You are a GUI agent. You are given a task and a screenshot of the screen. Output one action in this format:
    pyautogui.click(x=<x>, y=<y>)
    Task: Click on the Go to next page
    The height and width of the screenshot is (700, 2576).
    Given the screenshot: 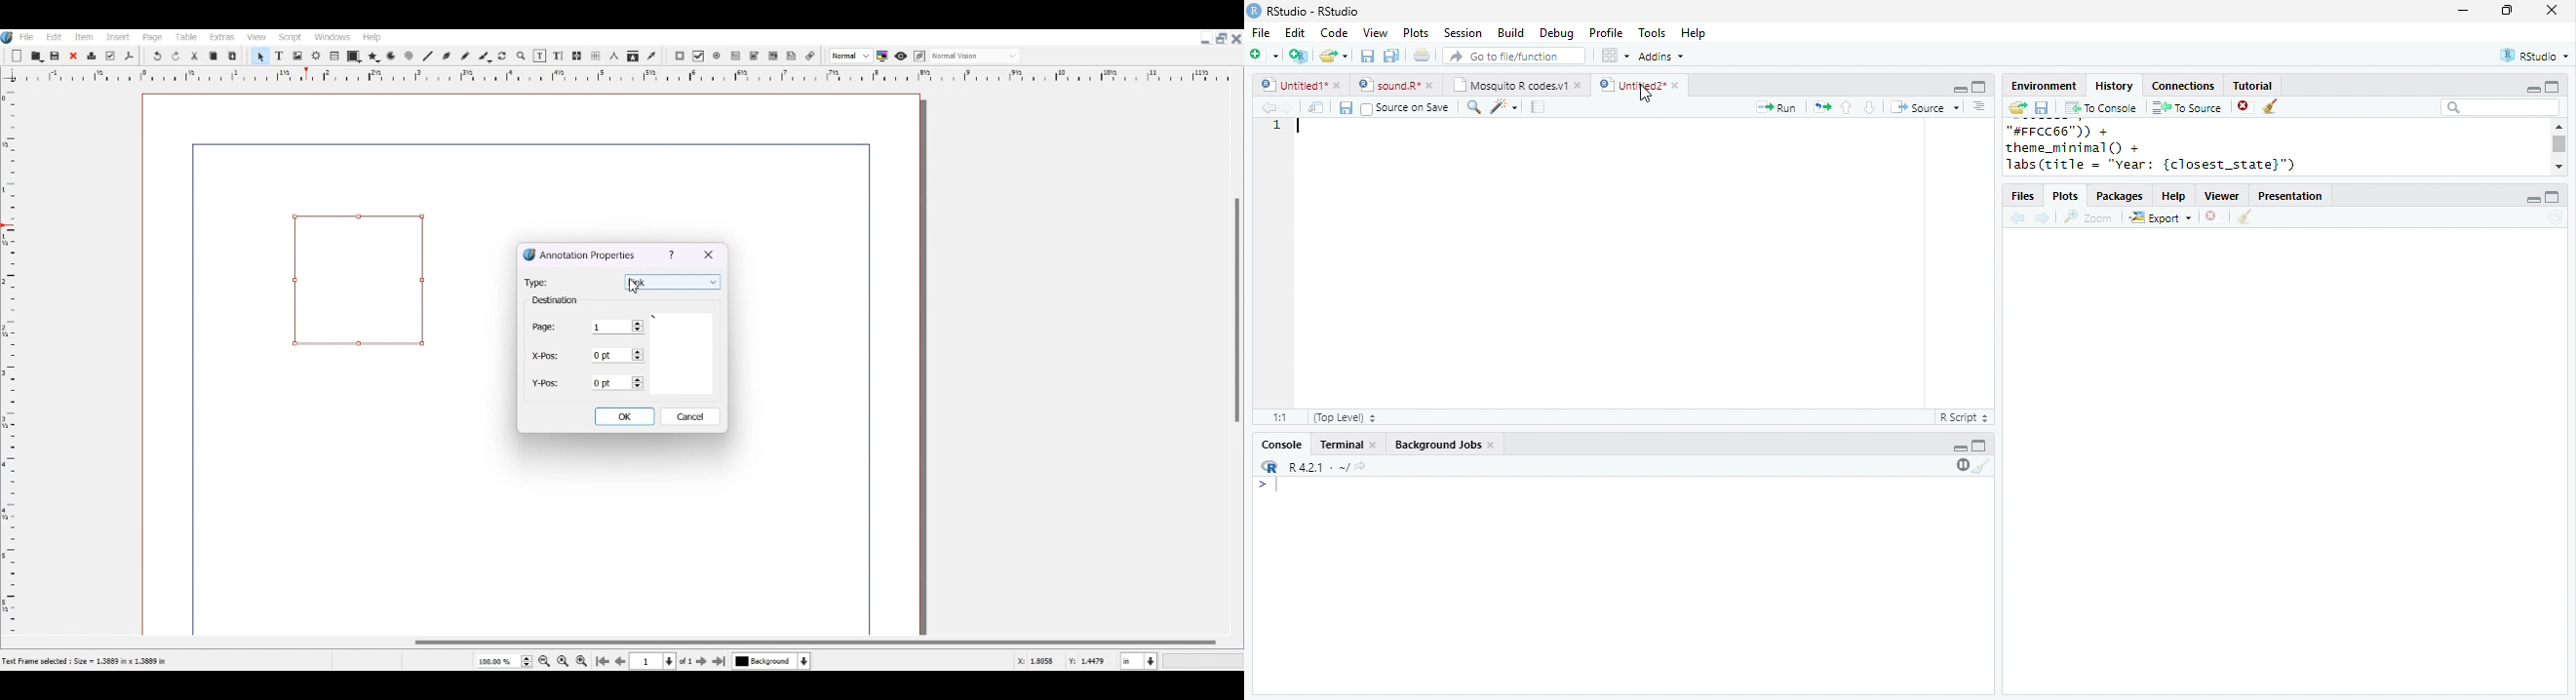 What is the action you would take?
    pyautogui.click(x=703, y=661)
    